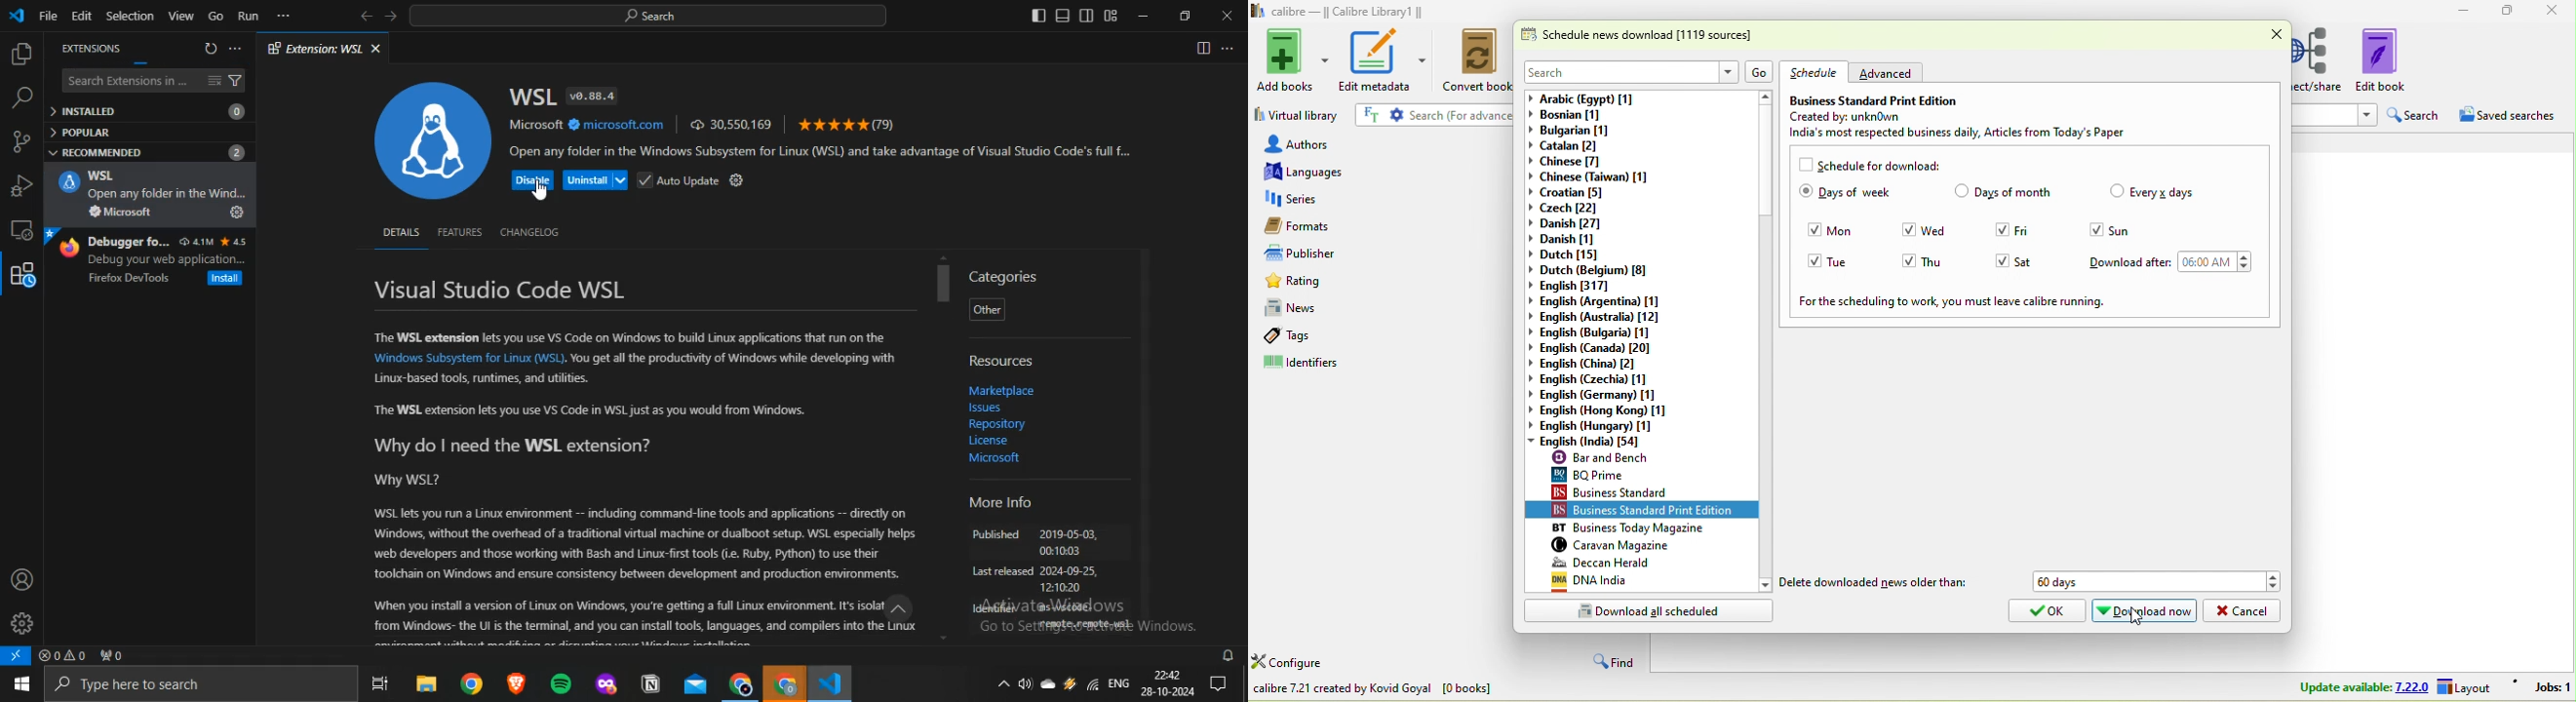 Image resolution: width=2576 pixels, height=728 pixels. What do you see at coordinates (1815, 262) in the screenshot?
I see `Checkbox` at bounding box center [1815, 262].